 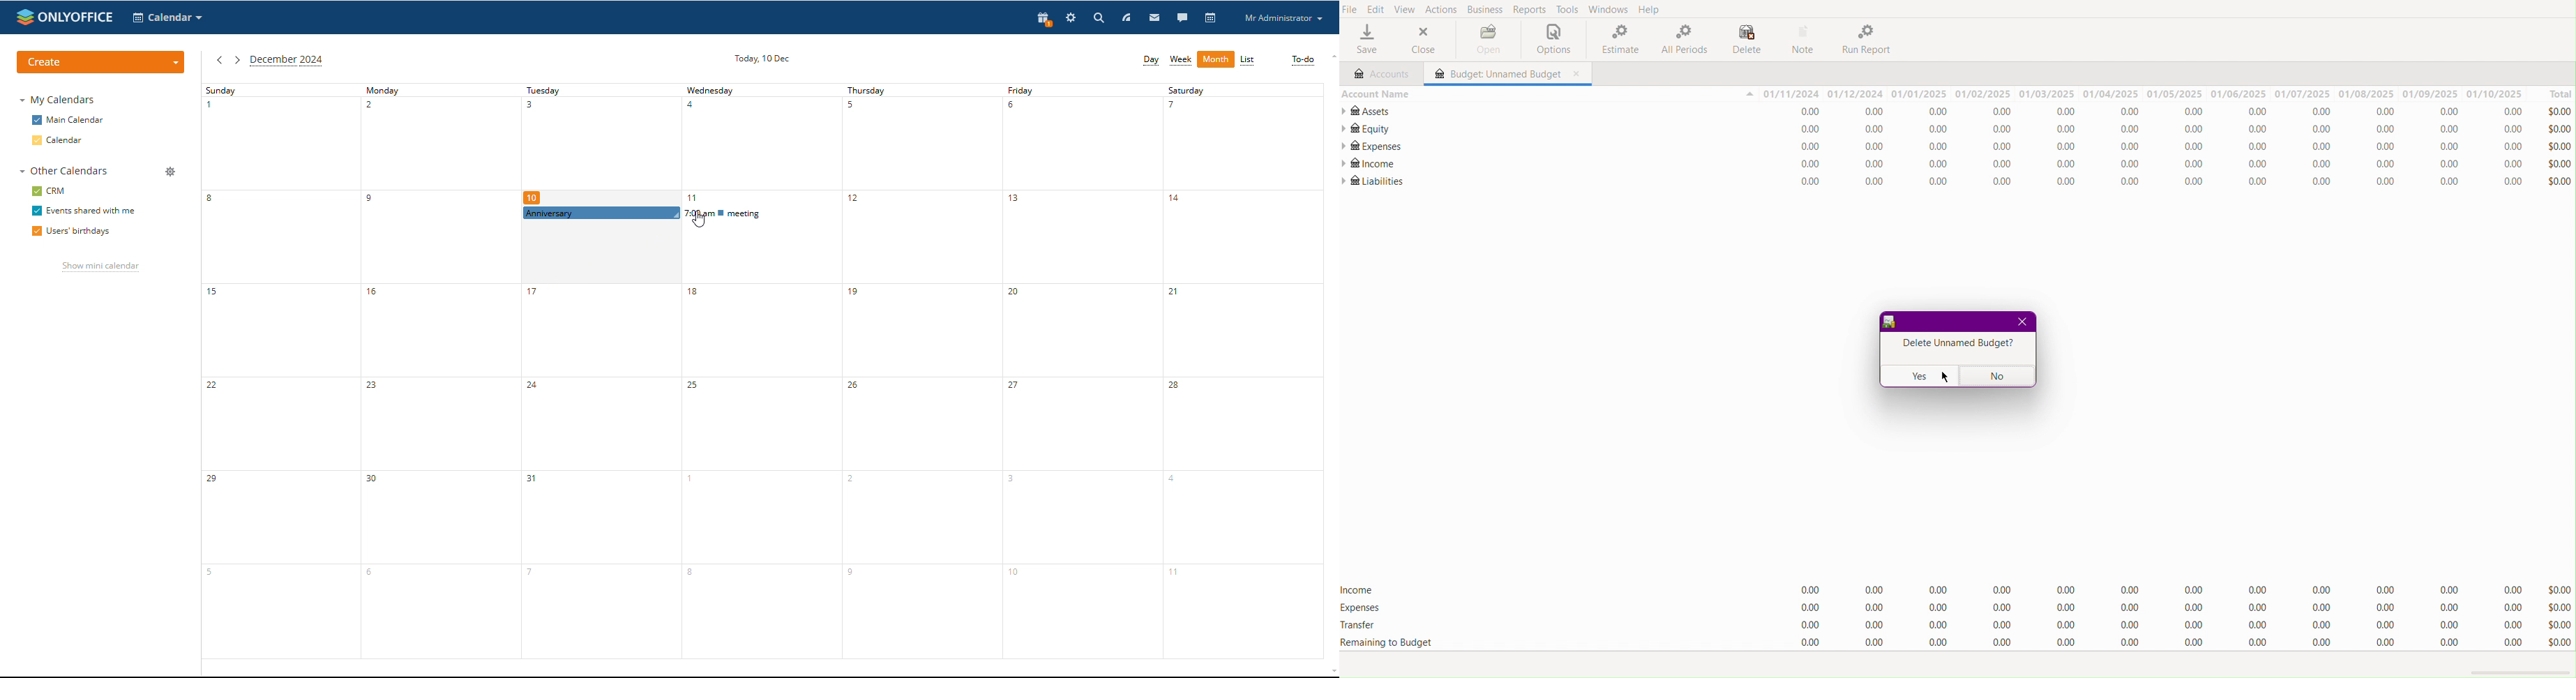 I want to click on other calendars, so click(x=64, y=171).